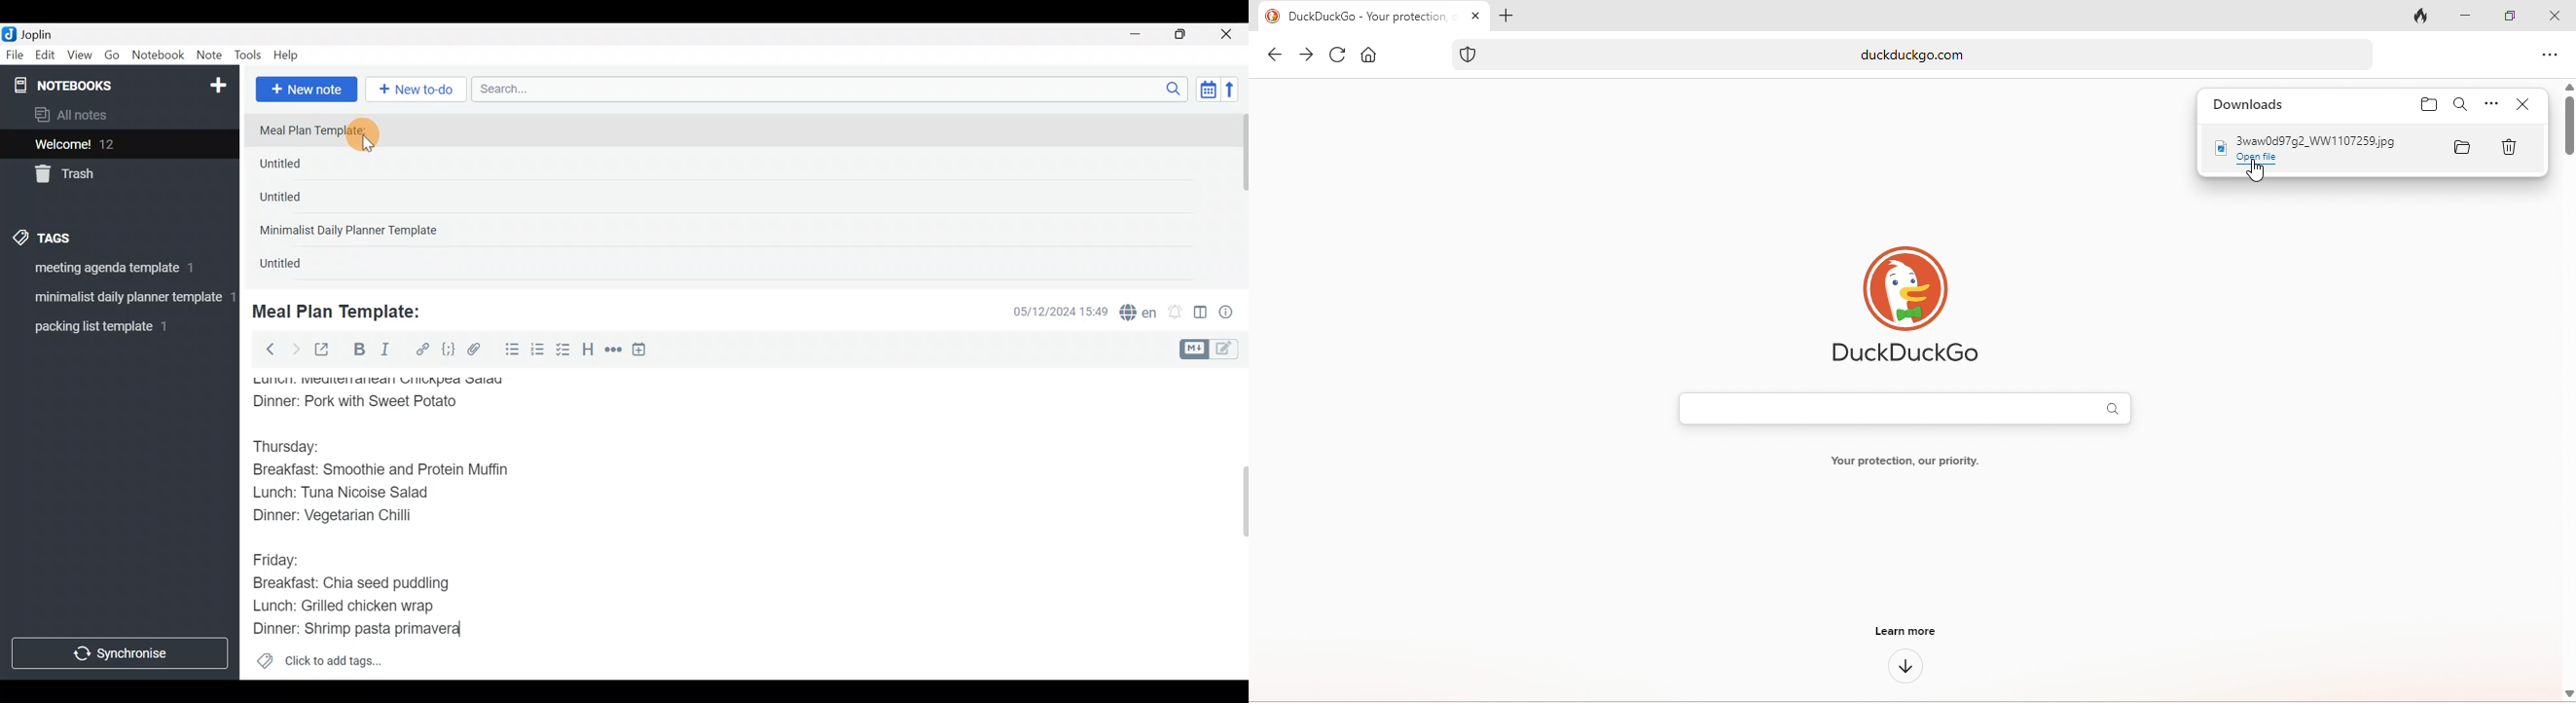 The height and width of the screenshot is (728, 2576). I want to click on Tag 1, so click(116, 271).